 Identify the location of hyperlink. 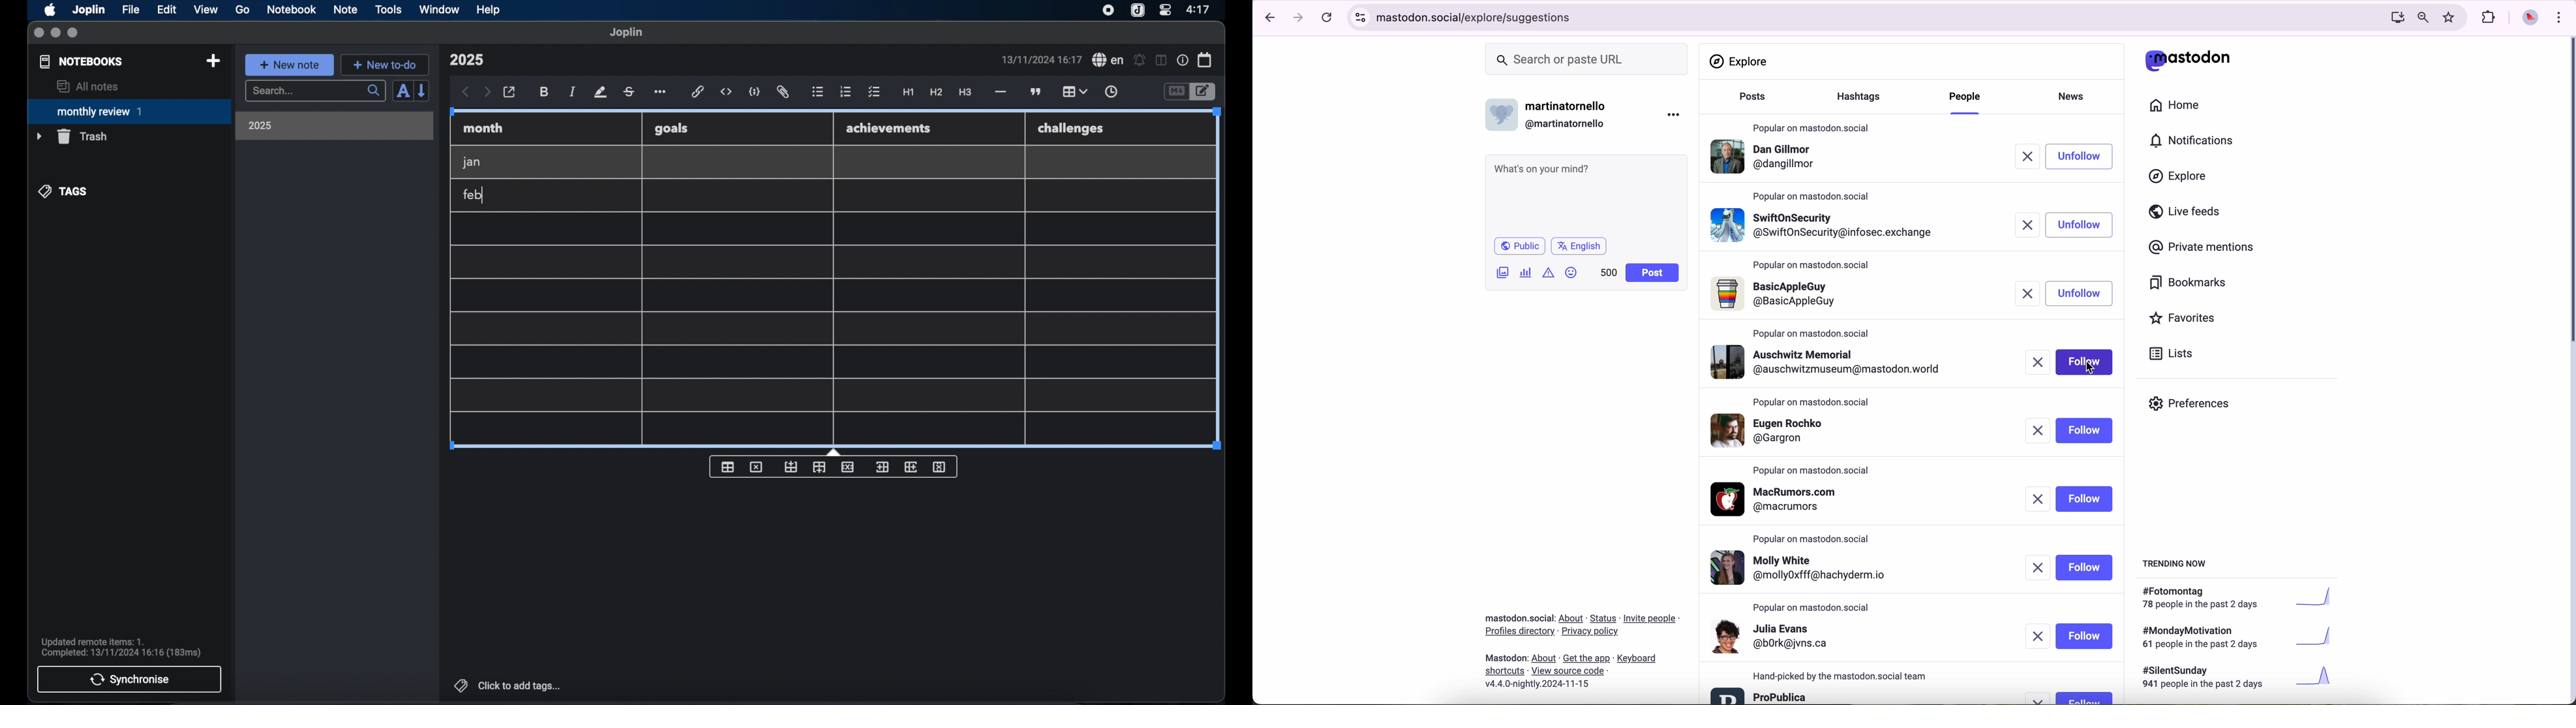
(698, 91).